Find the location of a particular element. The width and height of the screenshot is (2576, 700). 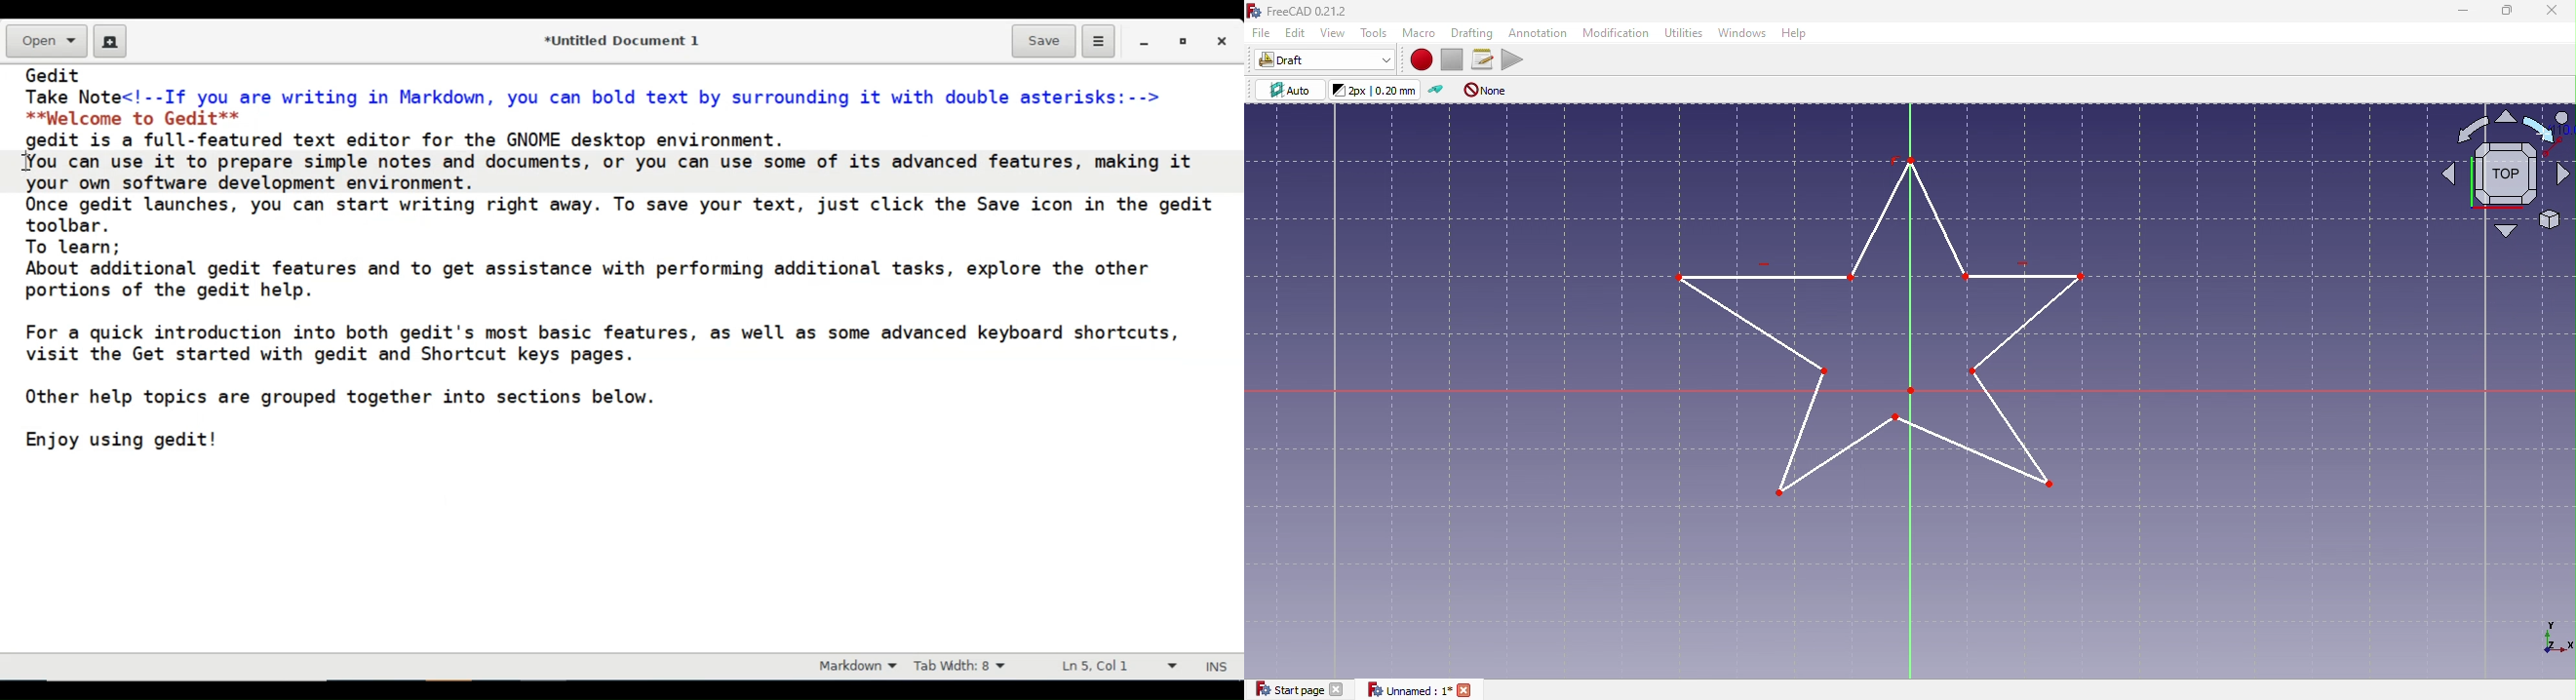

Navigation cube is located at coordinates (2504, 177).